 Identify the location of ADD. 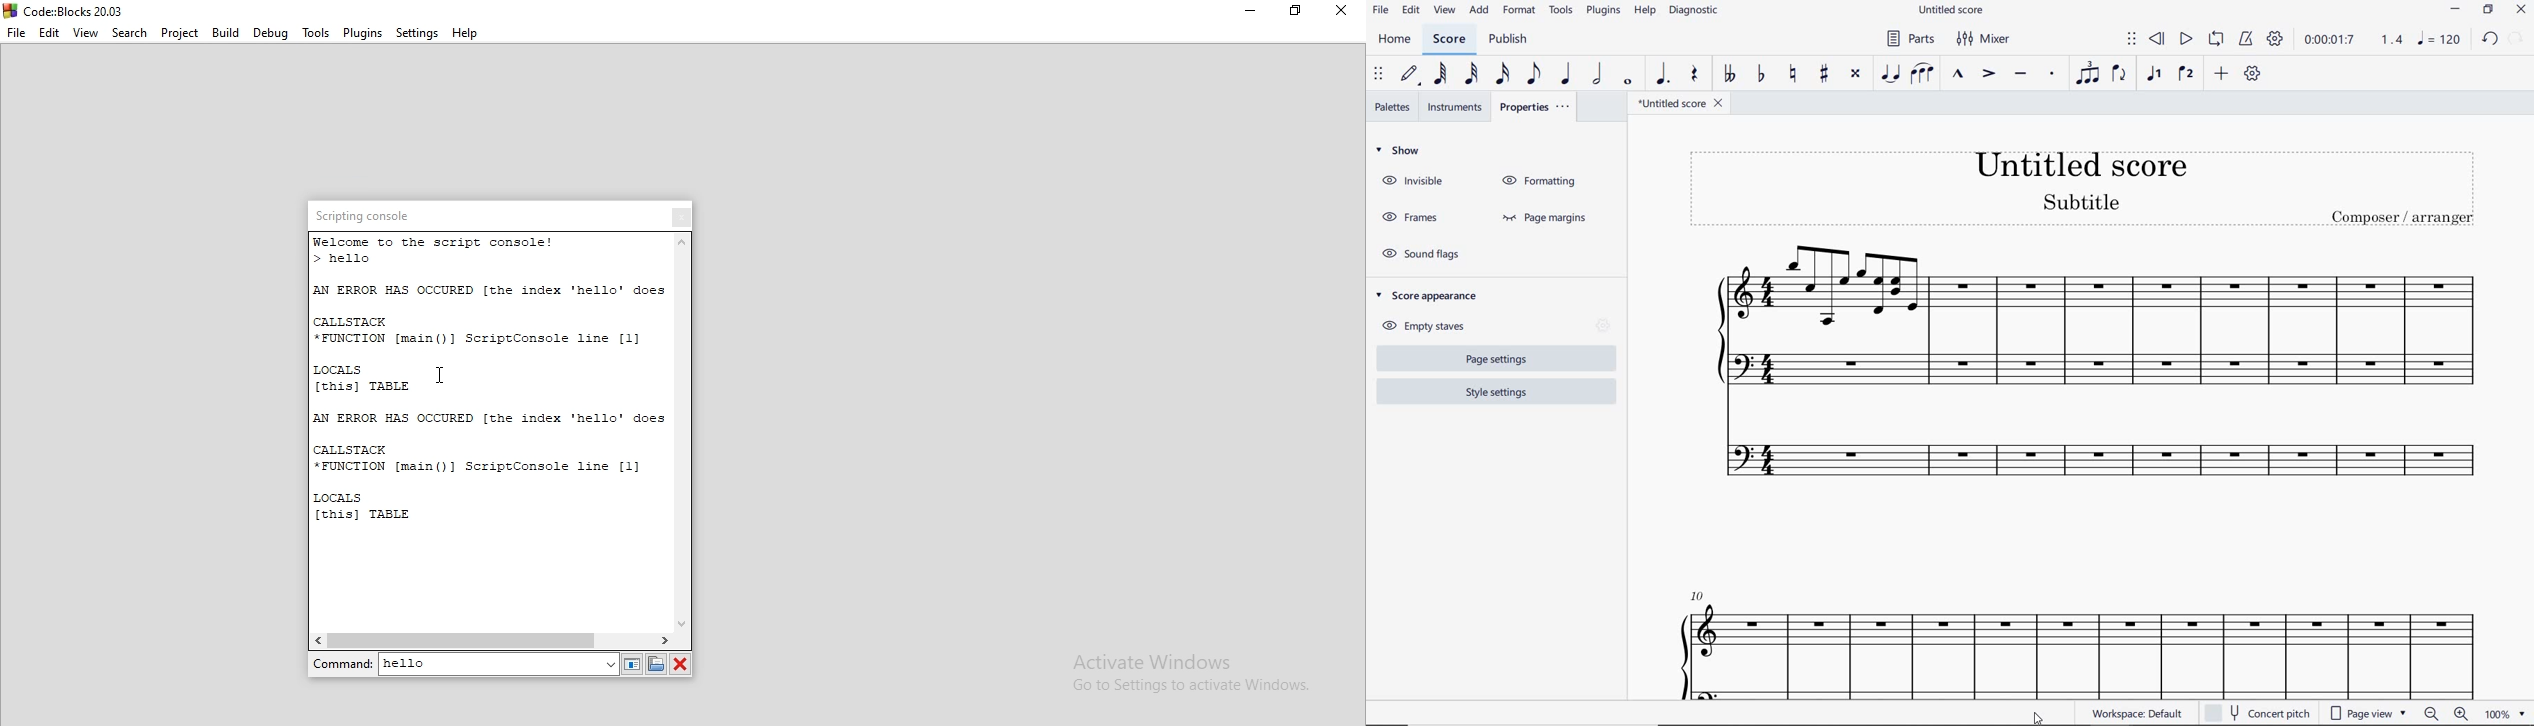
(1481, 10).